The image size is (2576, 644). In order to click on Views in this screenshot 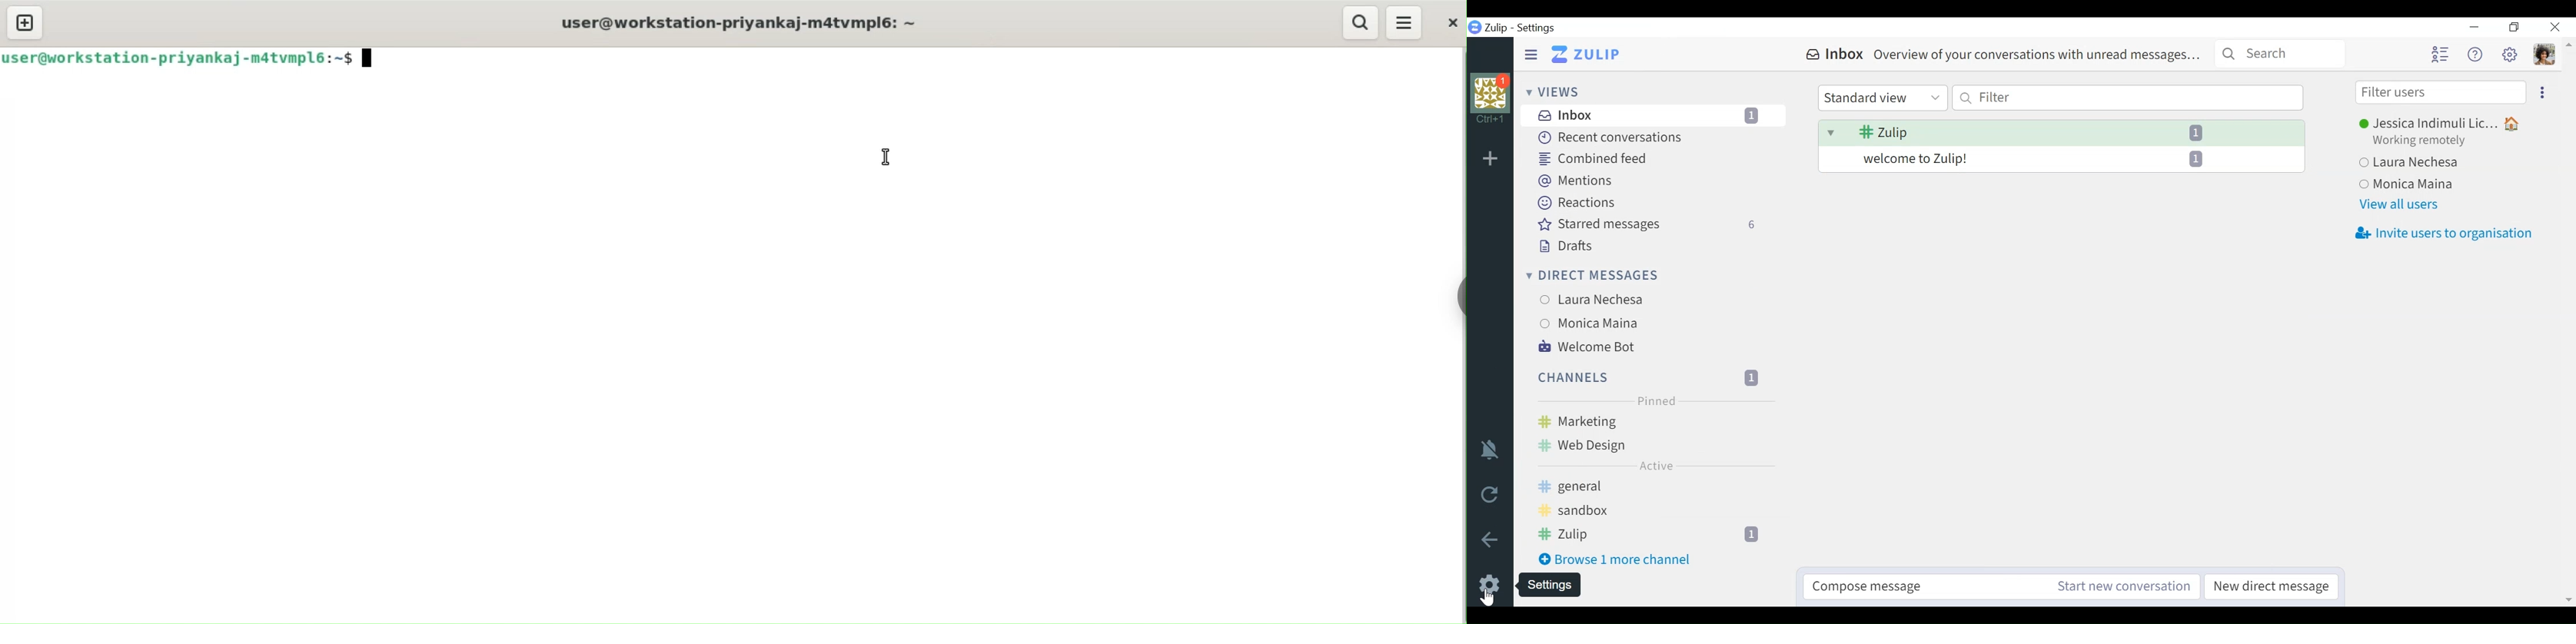, I will do `click(1558, 92)`.